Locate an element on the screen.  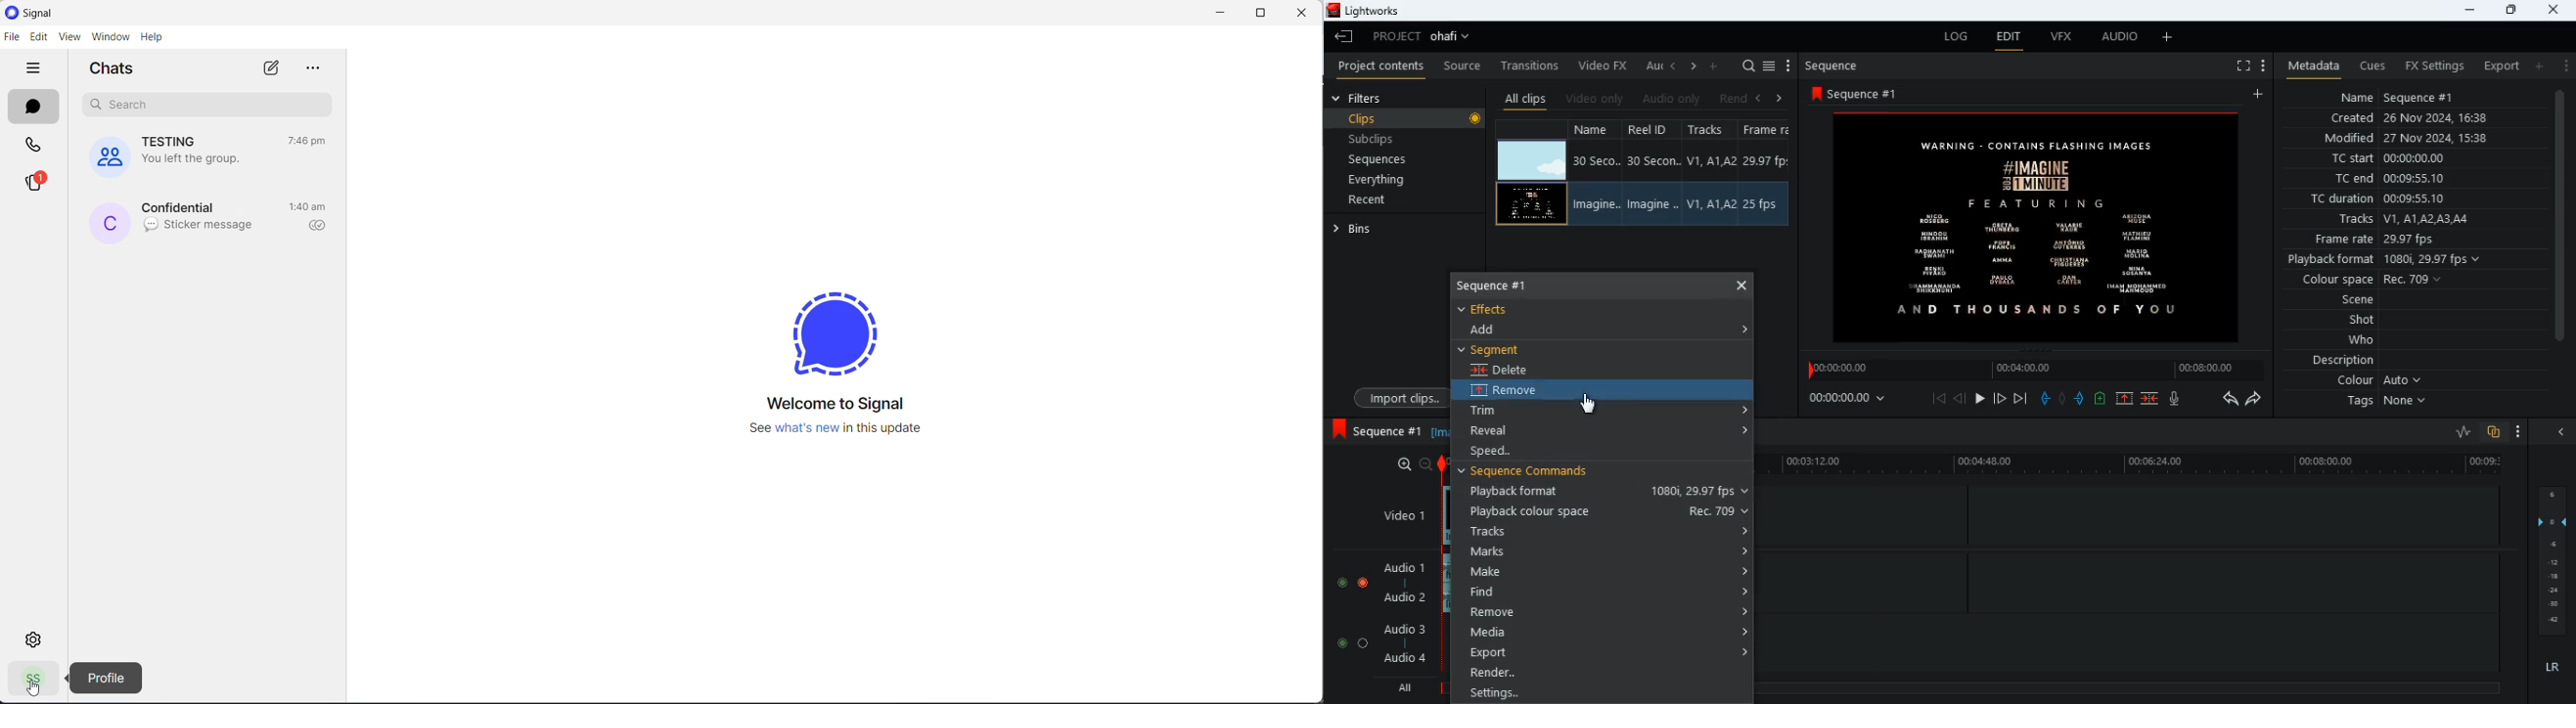
description is located at coordinates (2335, 362).